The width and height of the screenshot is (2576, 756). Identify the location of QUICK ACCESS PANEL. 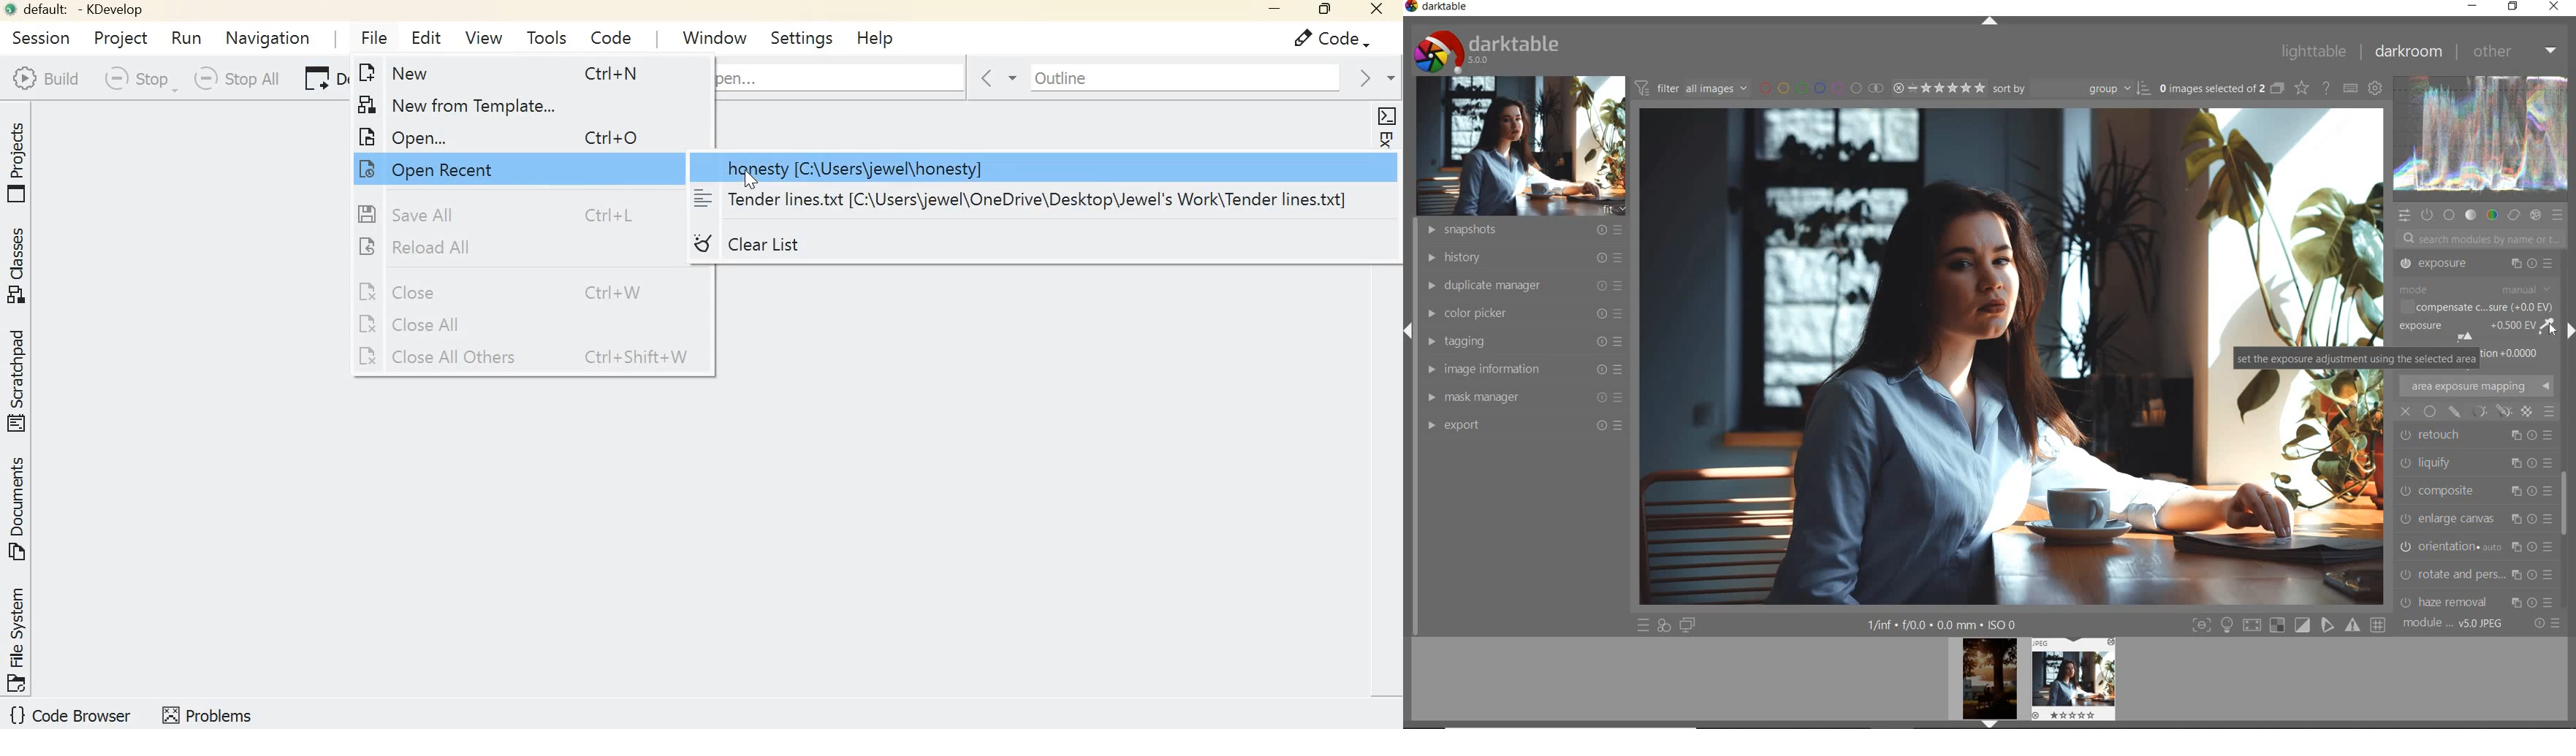
(2404, 216).